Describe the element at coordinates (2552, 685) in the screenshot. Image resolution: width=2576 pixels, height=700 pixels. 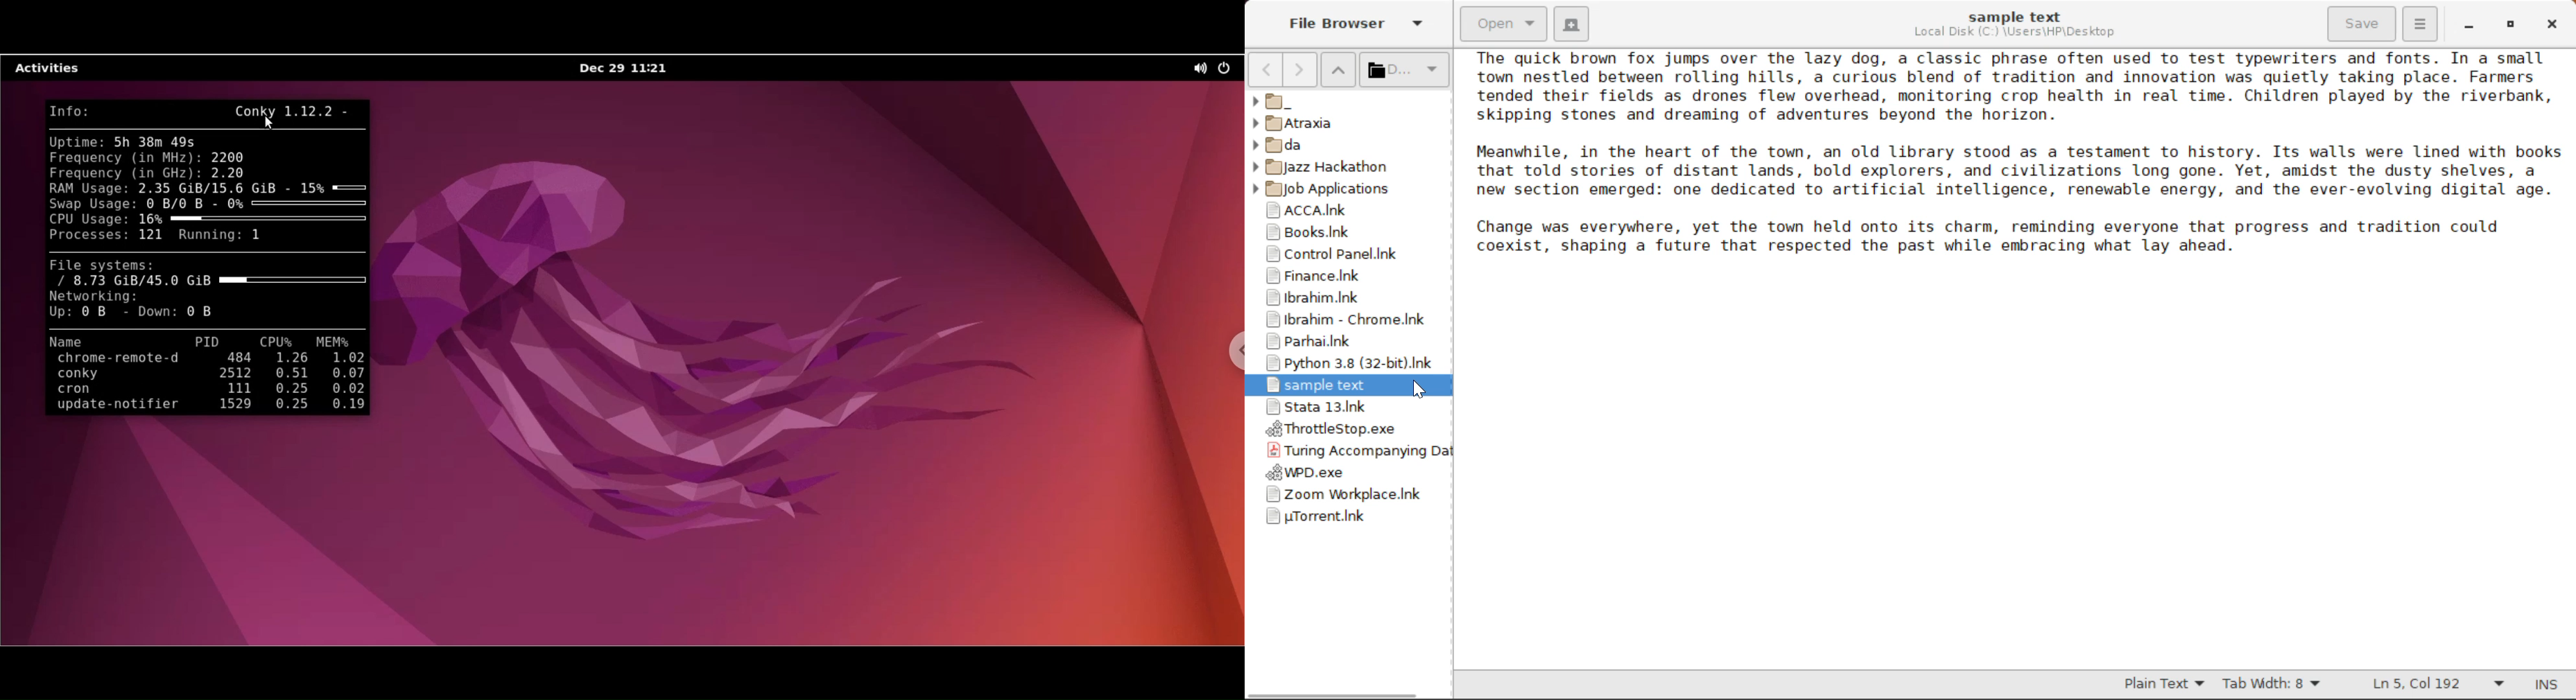
I see `Input Mode` at that location.